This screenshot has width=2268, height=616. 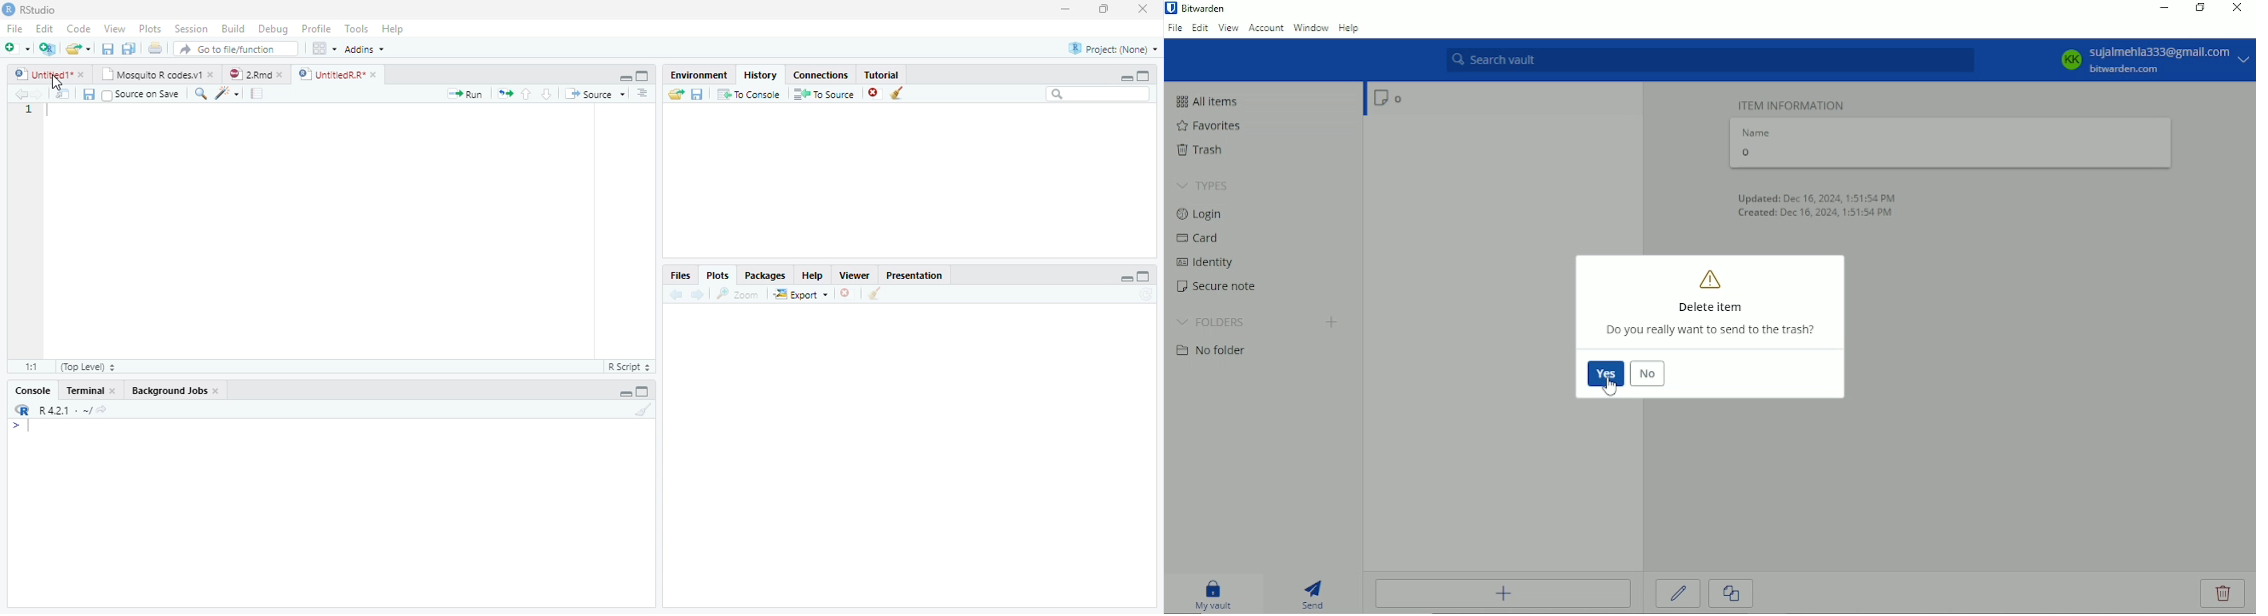 I want to click on > , so click(x=17, y=425).